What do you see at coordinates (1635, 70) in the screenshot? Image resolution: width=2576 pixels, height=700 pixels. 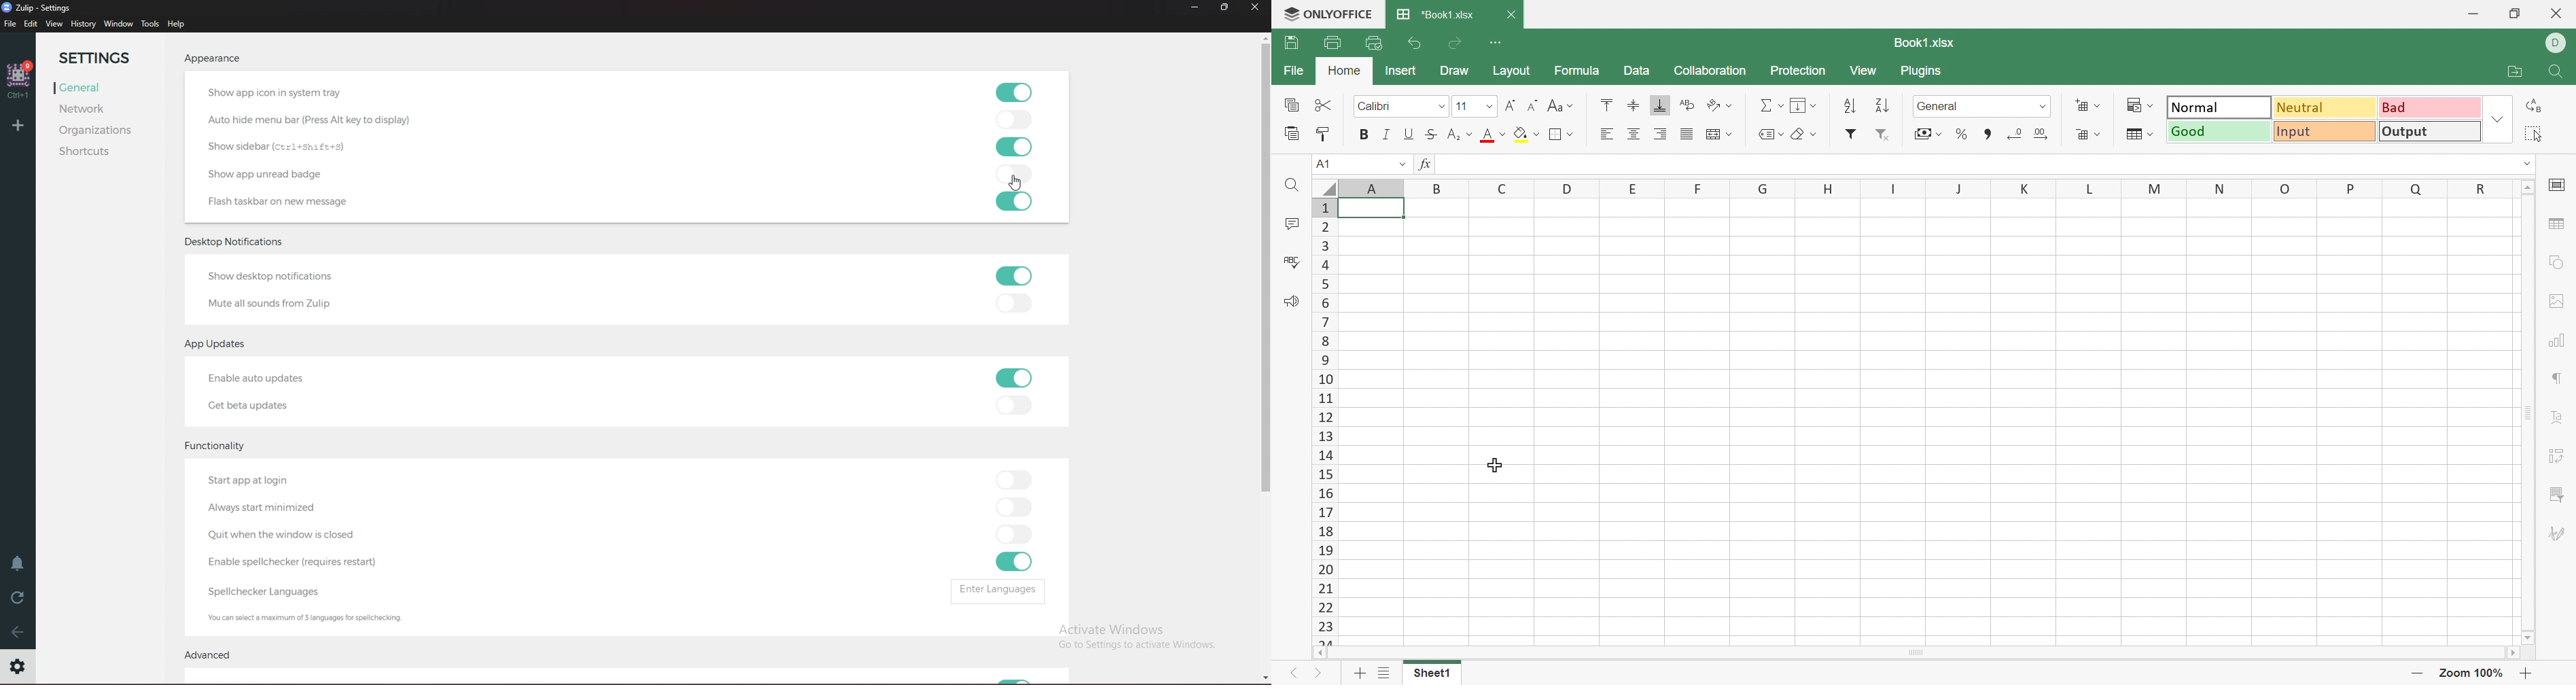 I see `Data` at bounding box center [1635, 70].